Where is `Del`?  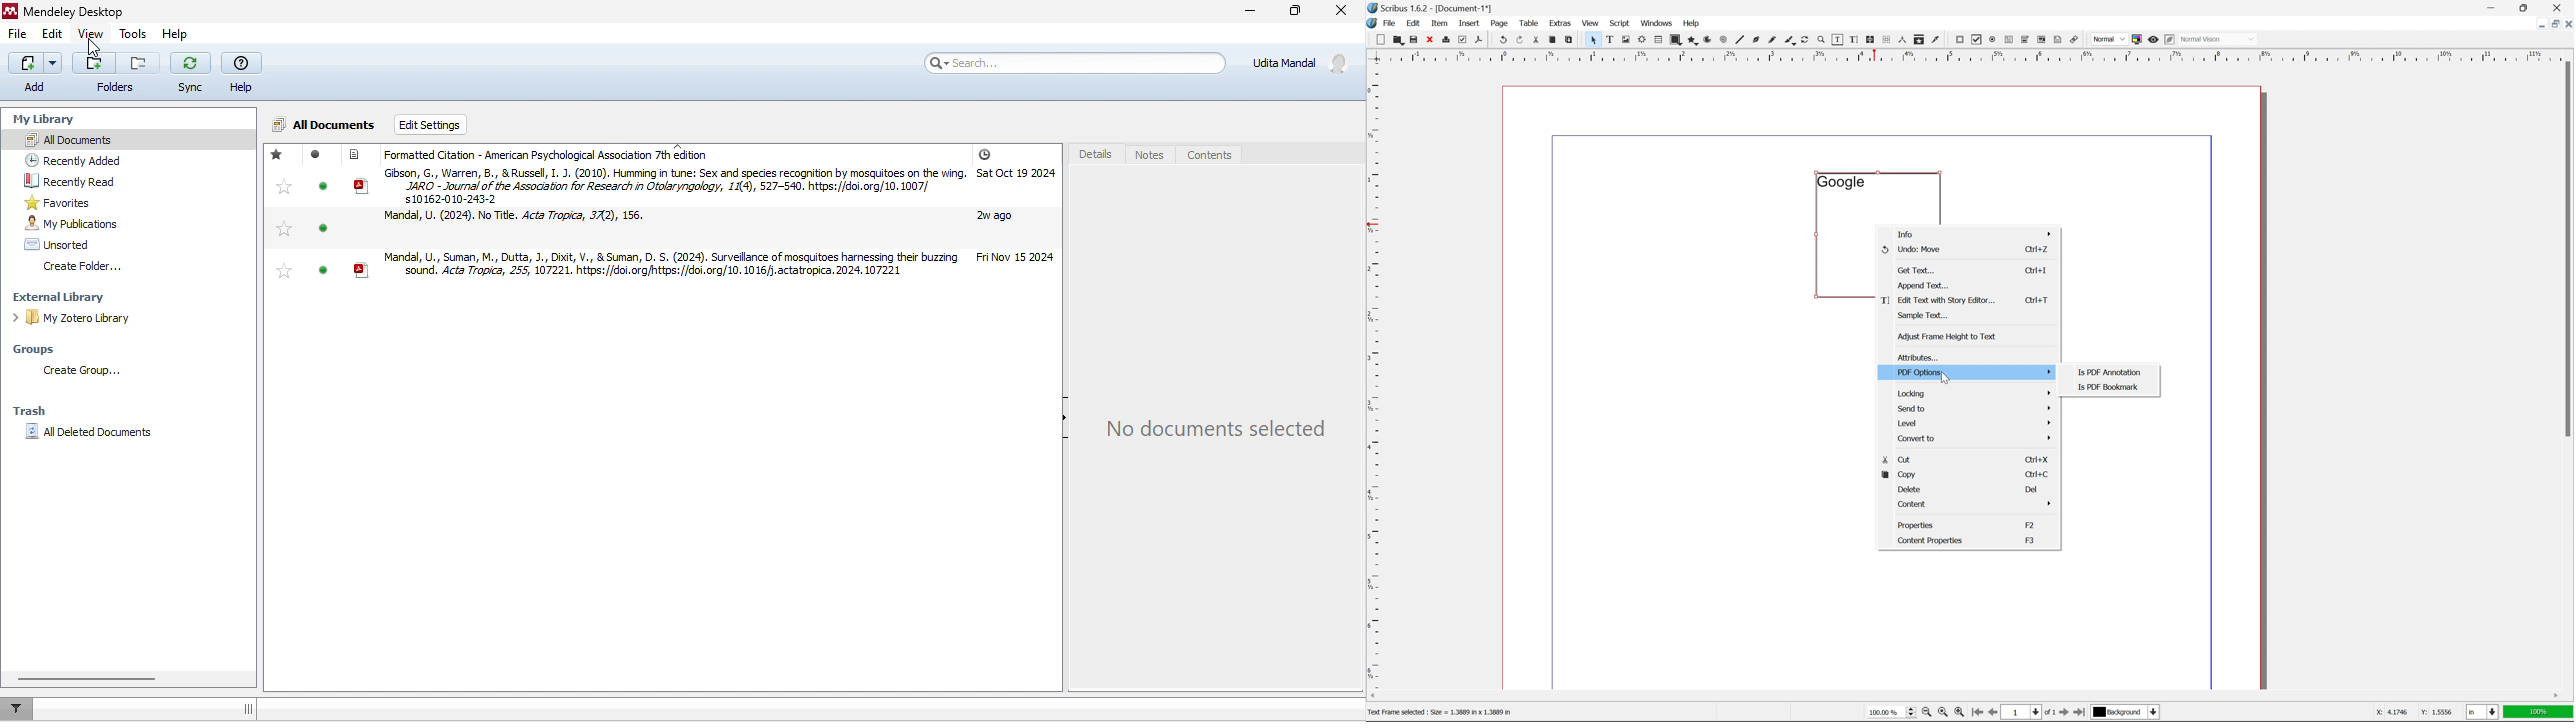 Del is located at coordinates (2032, 489).